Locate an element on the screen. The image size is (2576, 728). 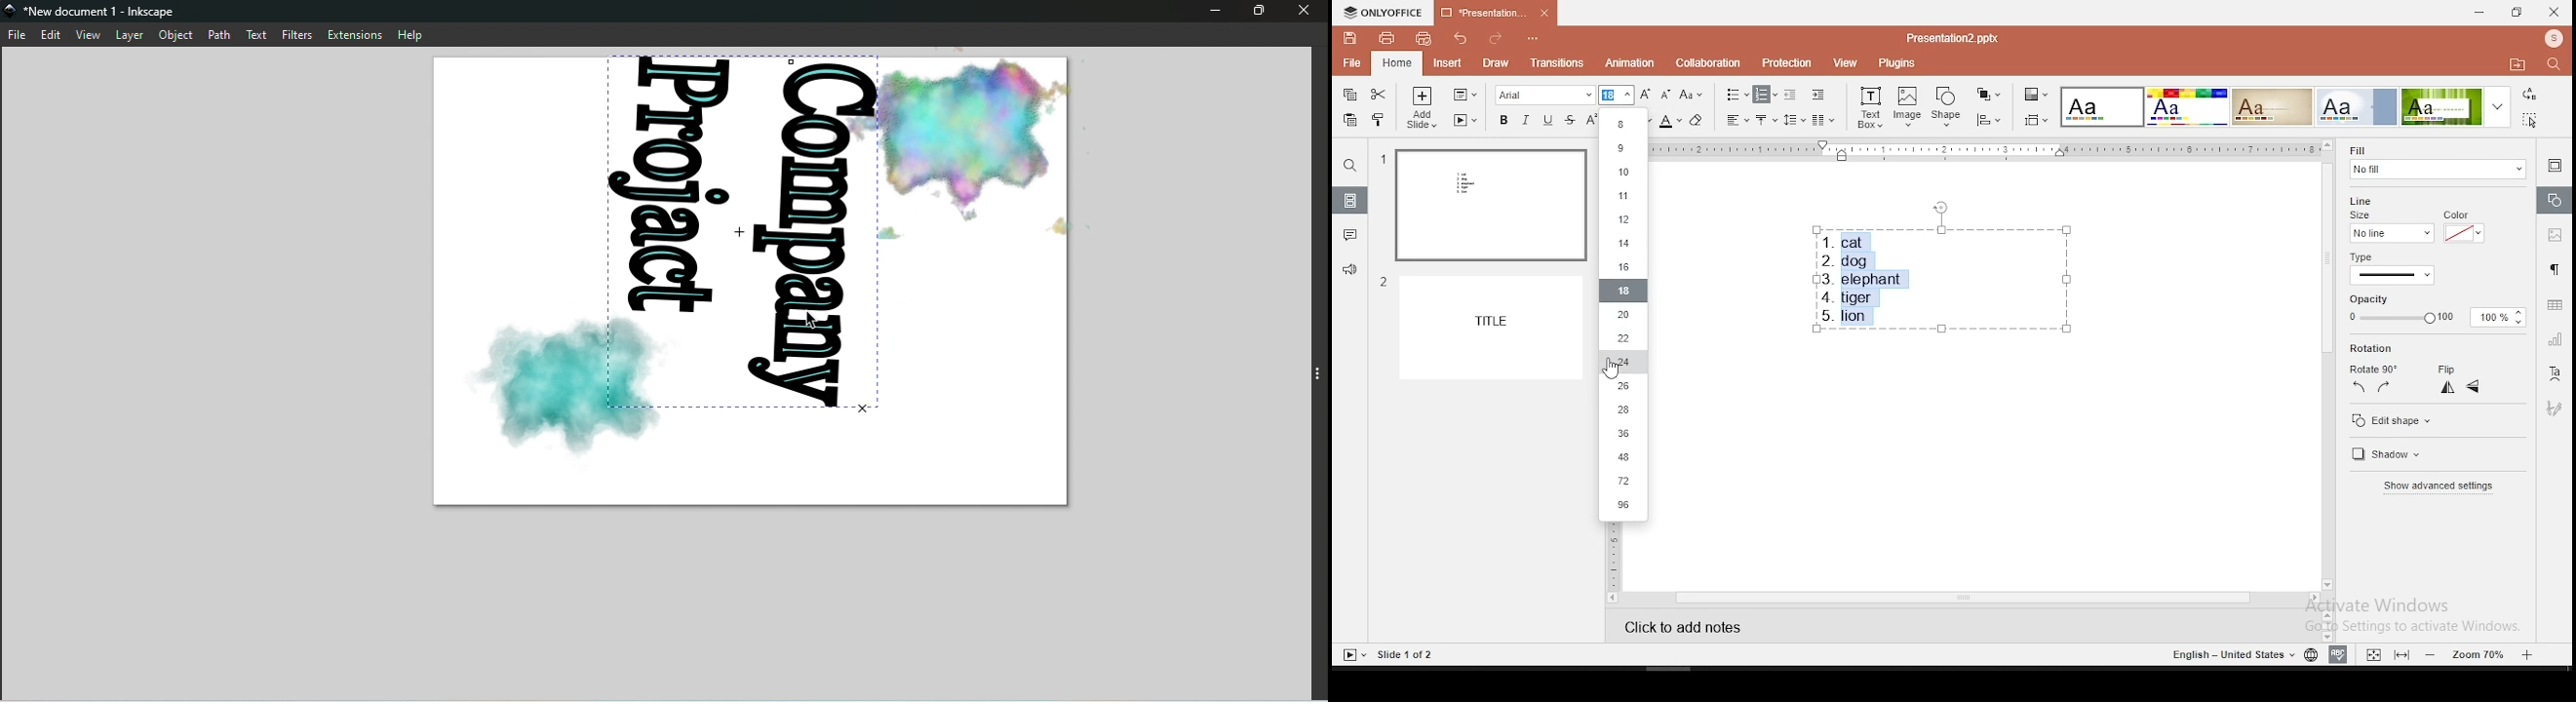
10 is located at coordinates (1624, 173).